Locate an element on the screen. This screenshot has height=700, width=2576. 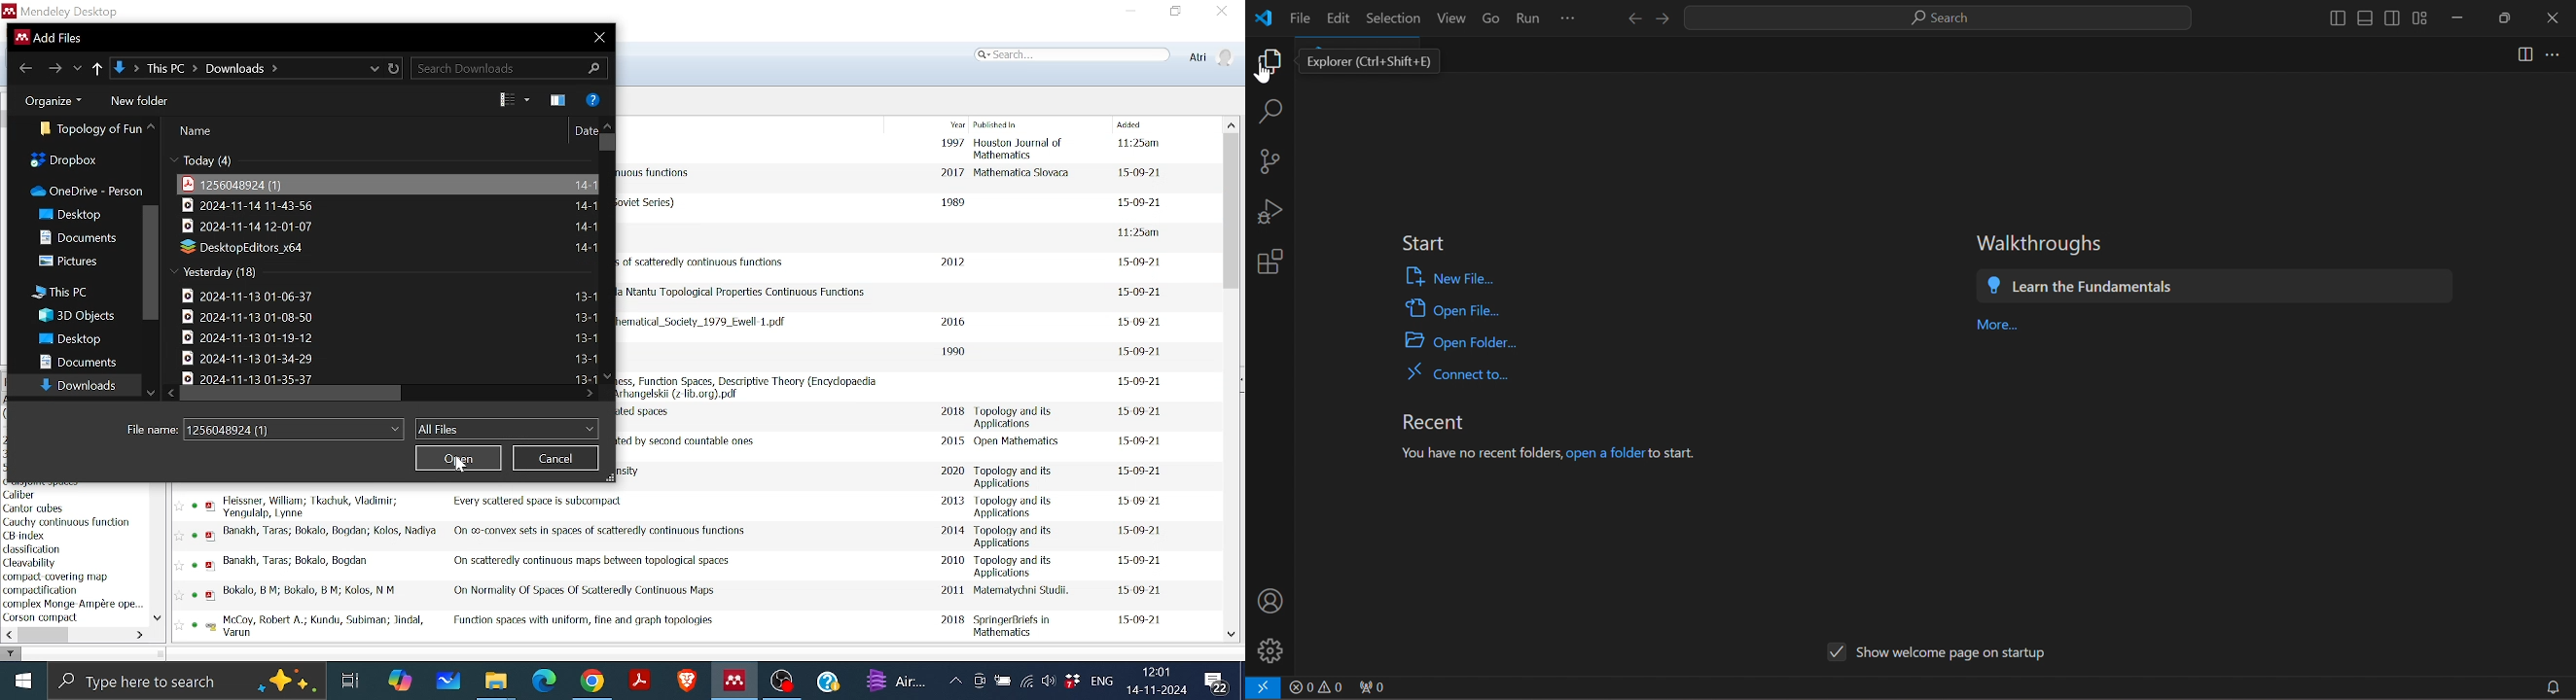
Title is located at coordinates (589, 590).